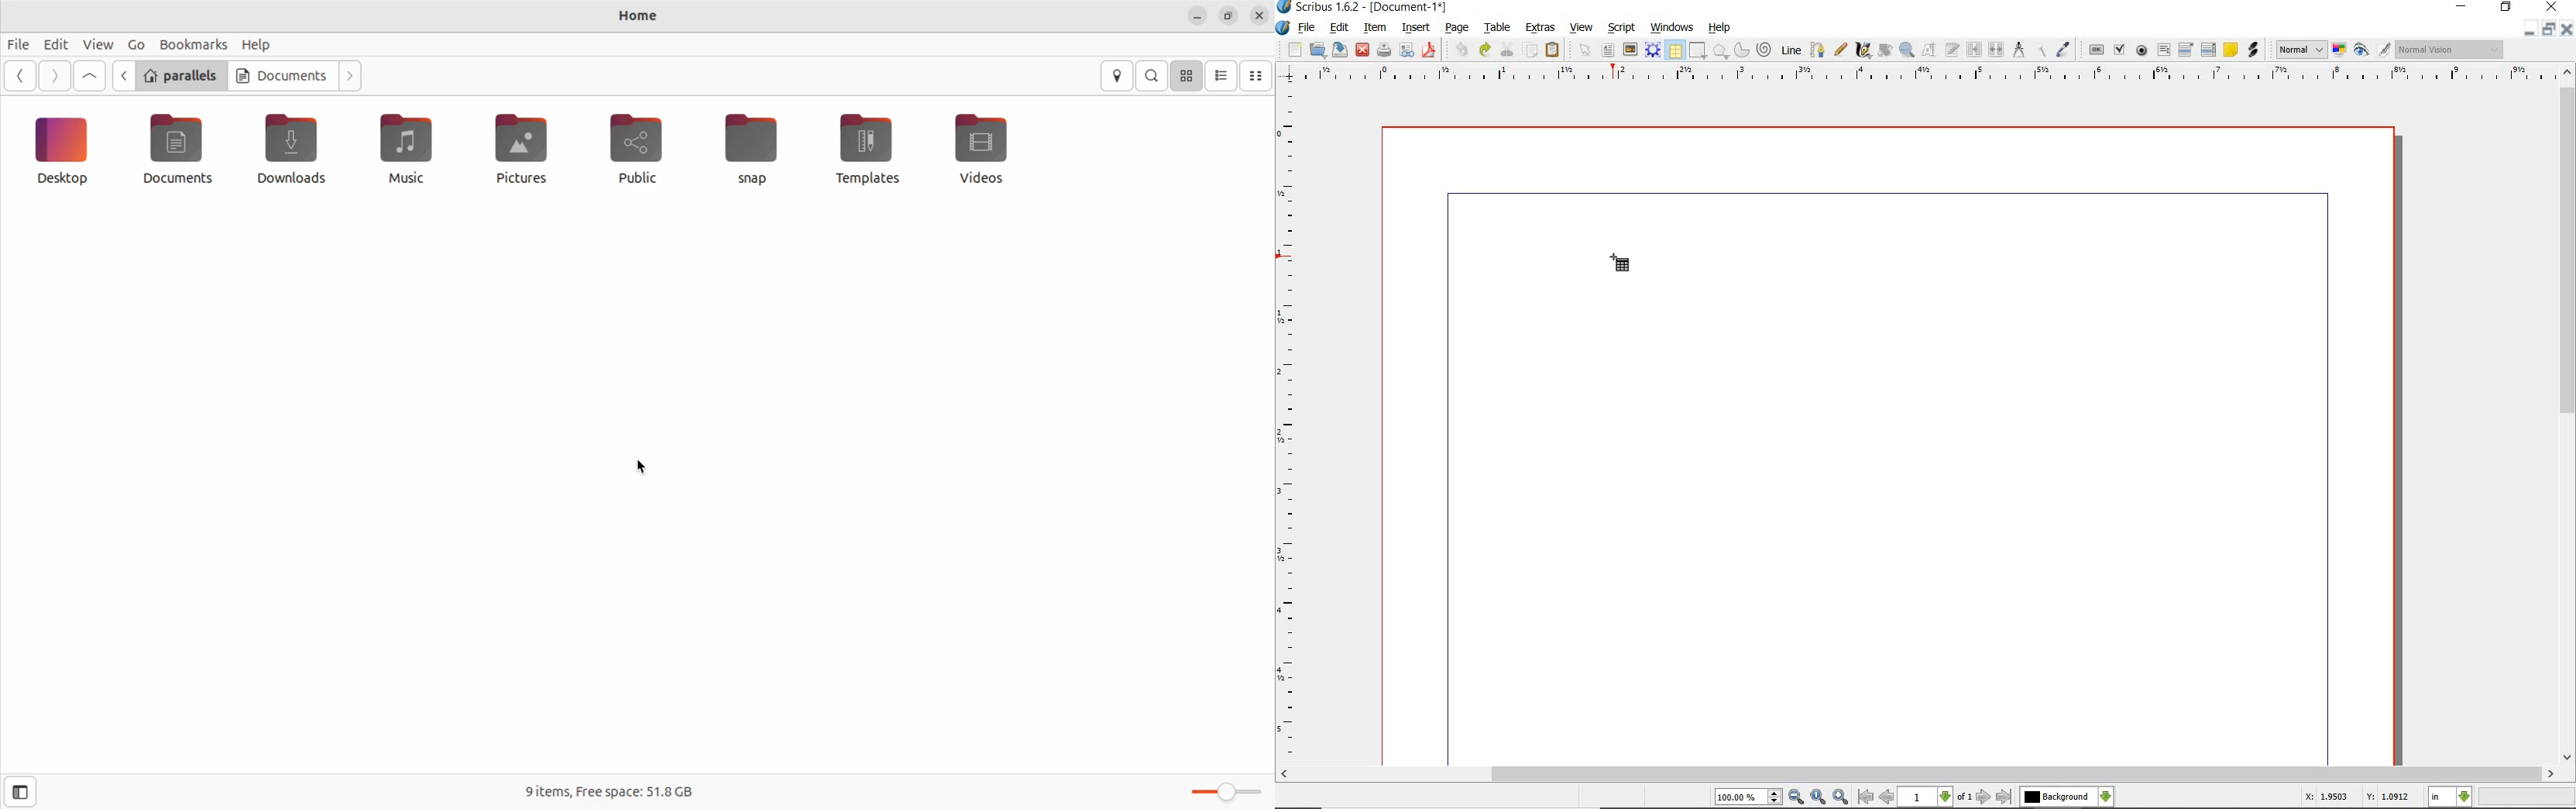 The width and height of the screenshot is (2576, 812). What do you see at coordinates (2383, 50) in the screenshot?
I see `edit in preview mode` at bounding box center [2383, 50].